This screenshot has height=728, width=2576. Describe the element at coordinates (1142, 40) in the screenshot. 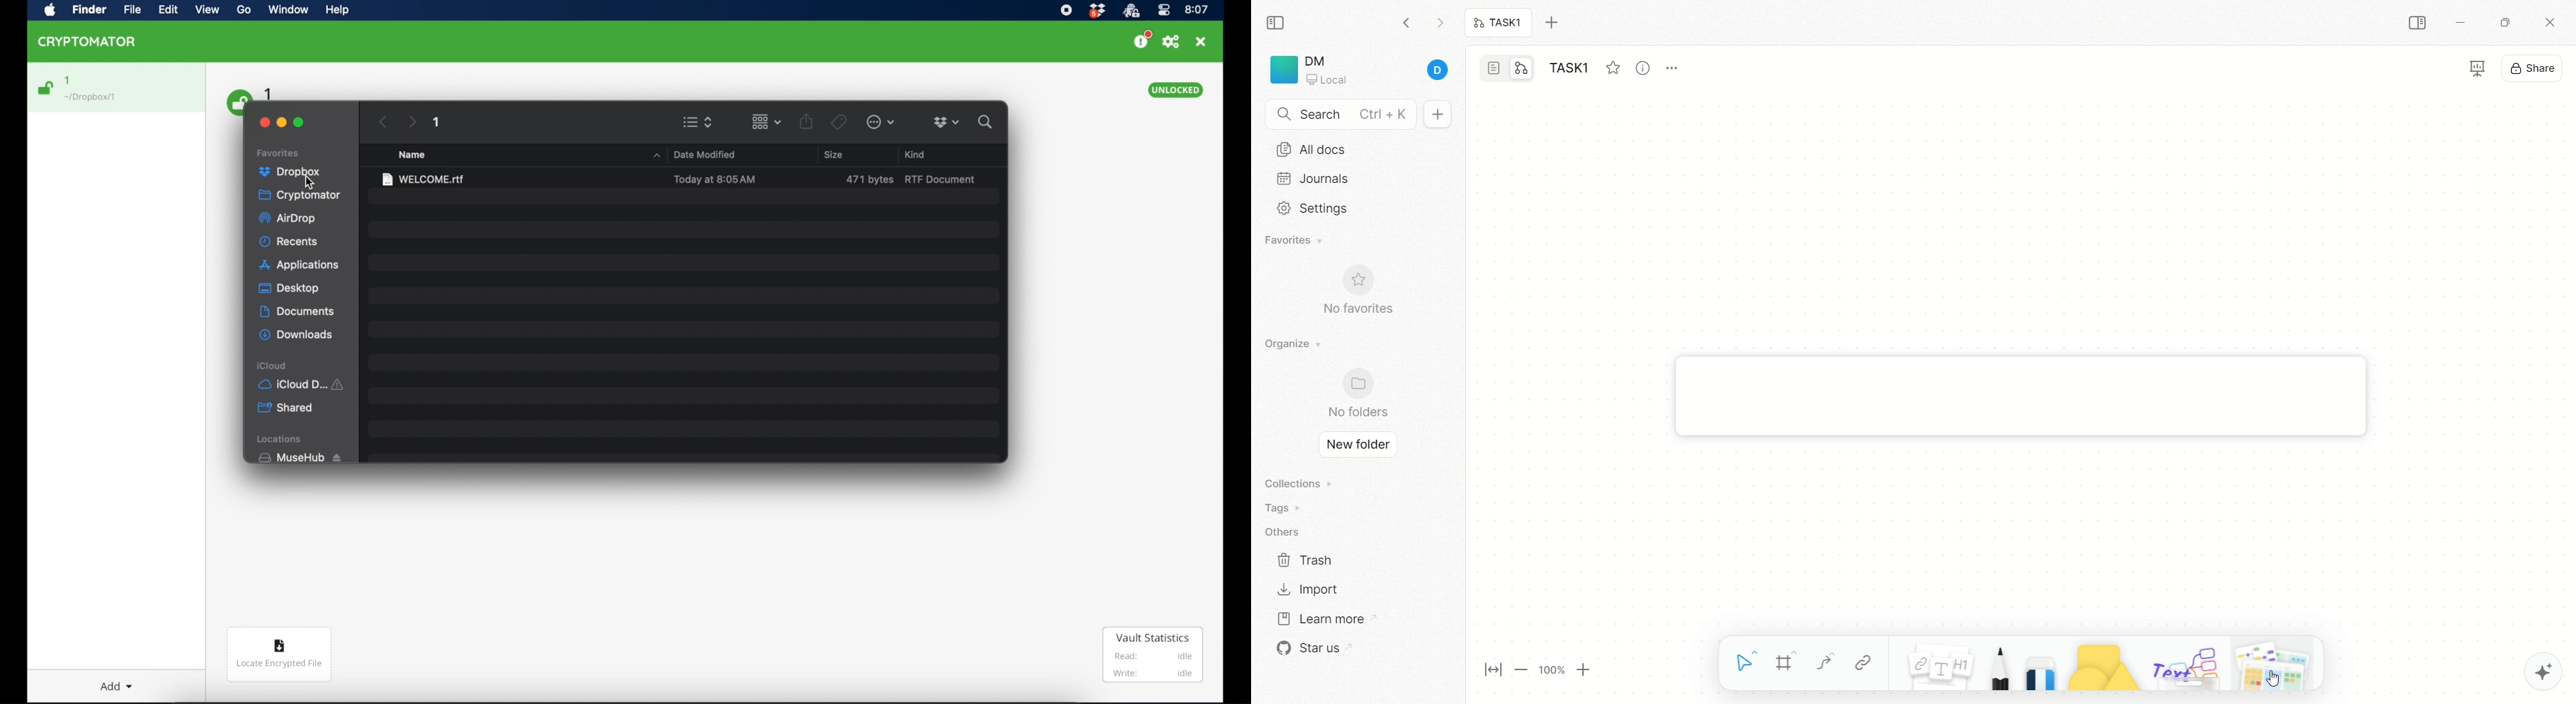

I see `support us` at that location.